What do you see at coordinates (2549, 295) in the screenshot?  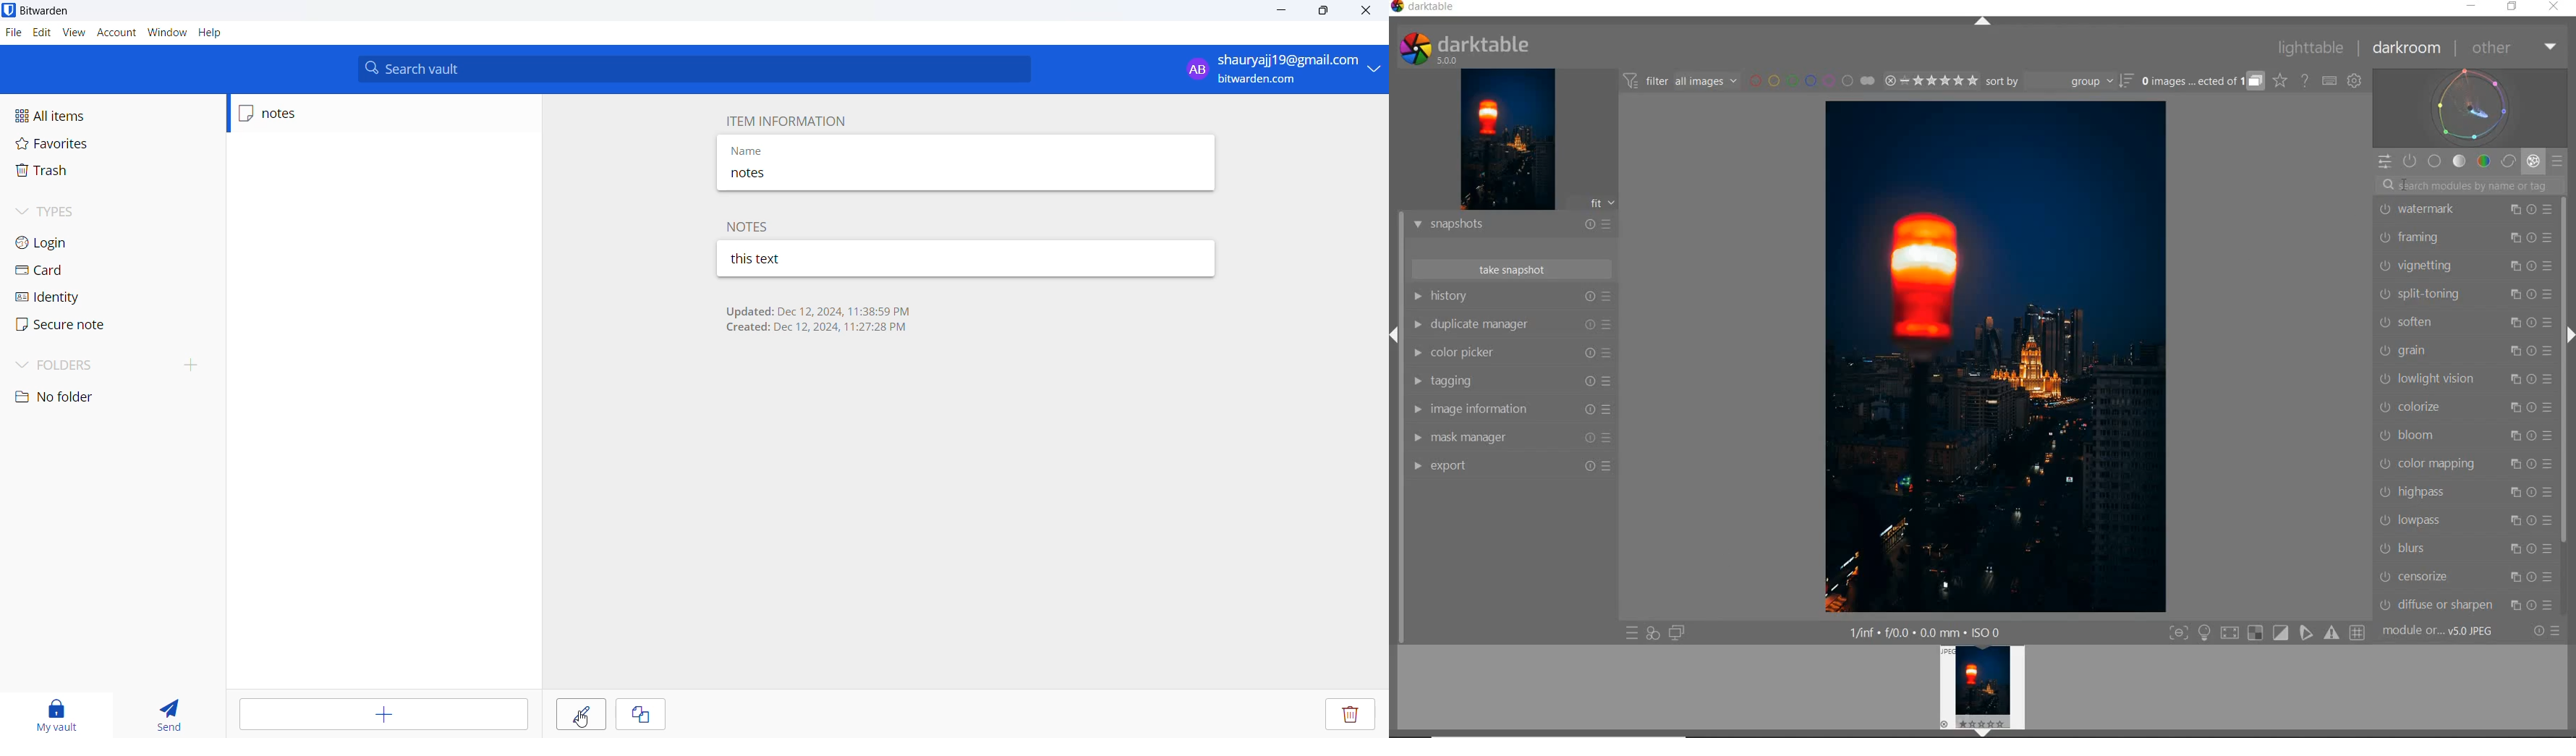 I see `Preset and reset` at bounding box center [2549, 295].